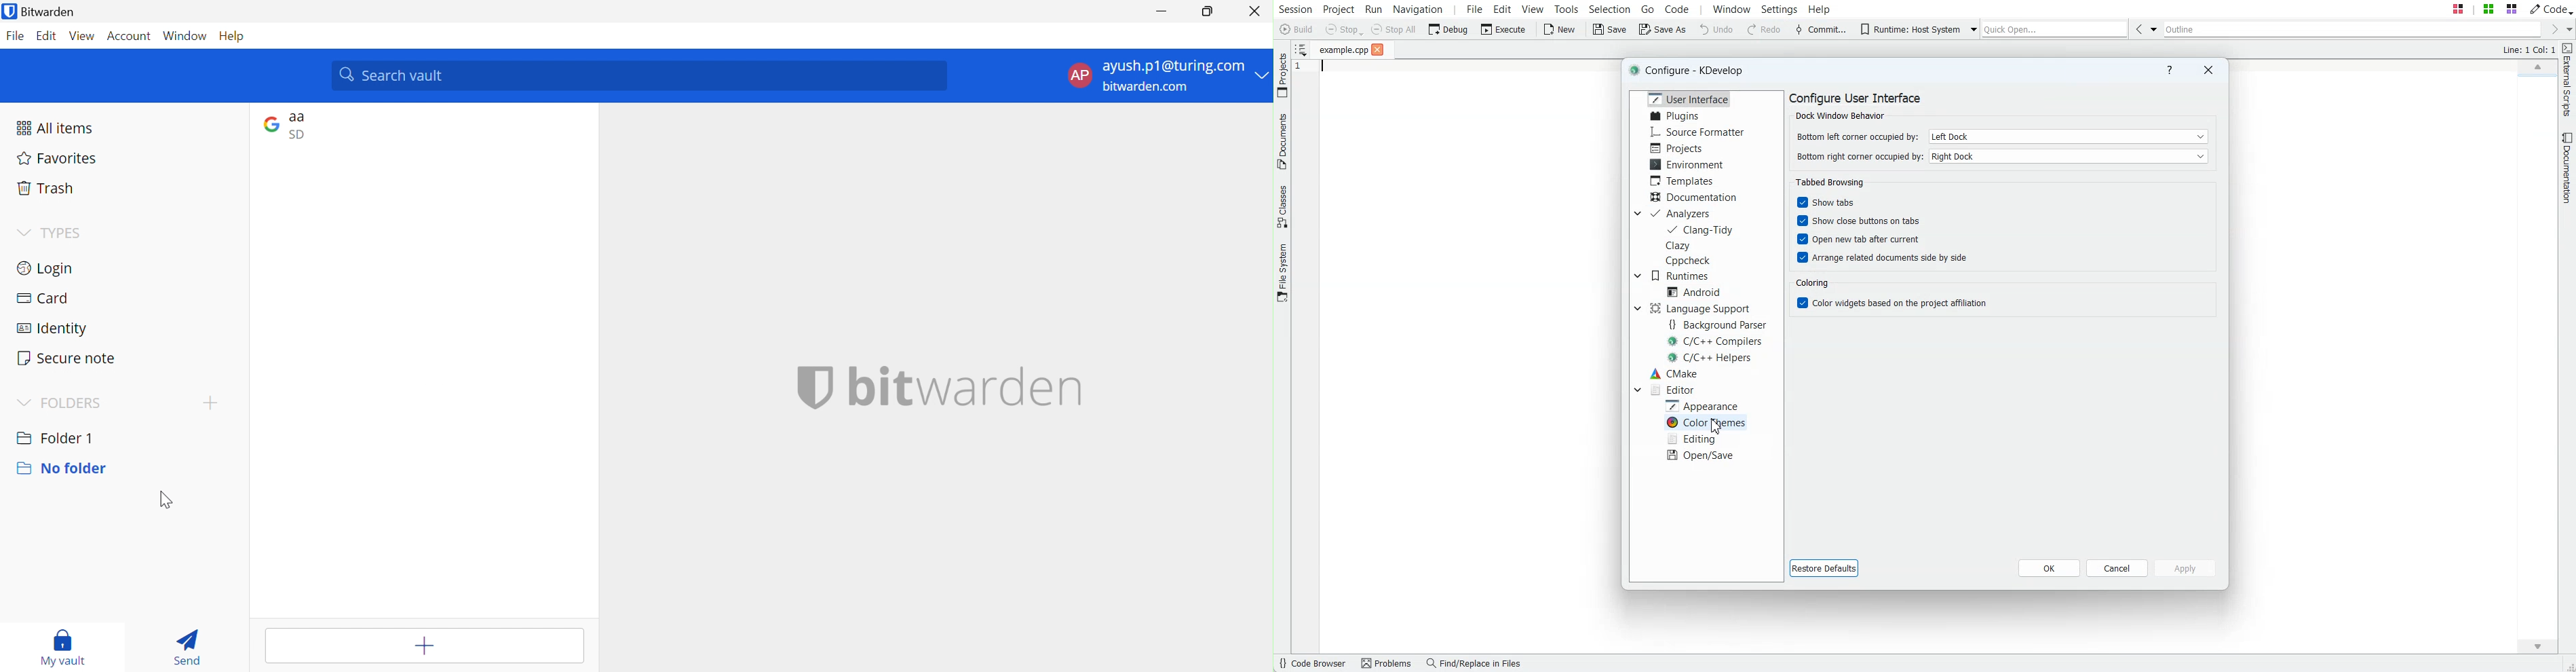 The height and width of the screenshot is (672, 2576). Describe the element at coordinates (61, 129) in the screenshot. I see `All items` at that location.